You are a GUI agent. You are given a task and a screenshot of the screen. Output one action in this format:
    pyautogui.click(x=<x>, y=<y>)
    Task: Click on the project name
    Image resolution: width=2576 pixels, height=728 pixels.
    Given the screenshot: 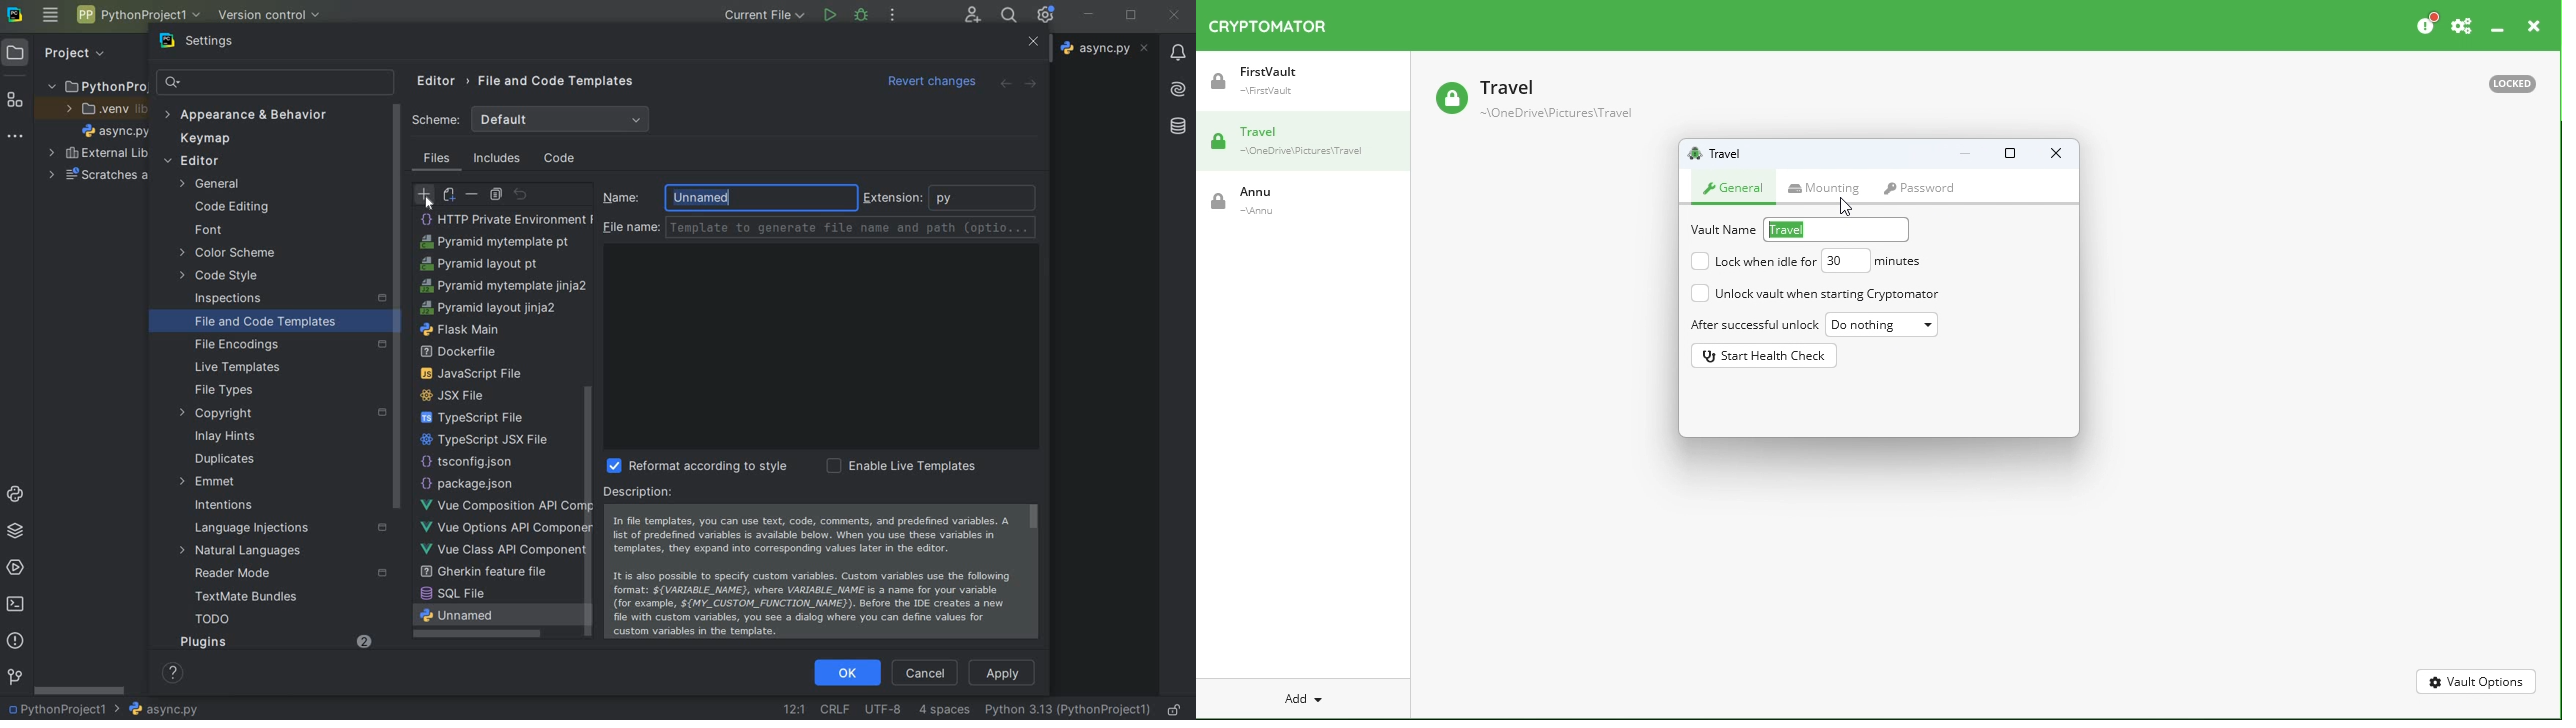 What is the action you would take?
    pyautogui.click(x=98, y=85)
    